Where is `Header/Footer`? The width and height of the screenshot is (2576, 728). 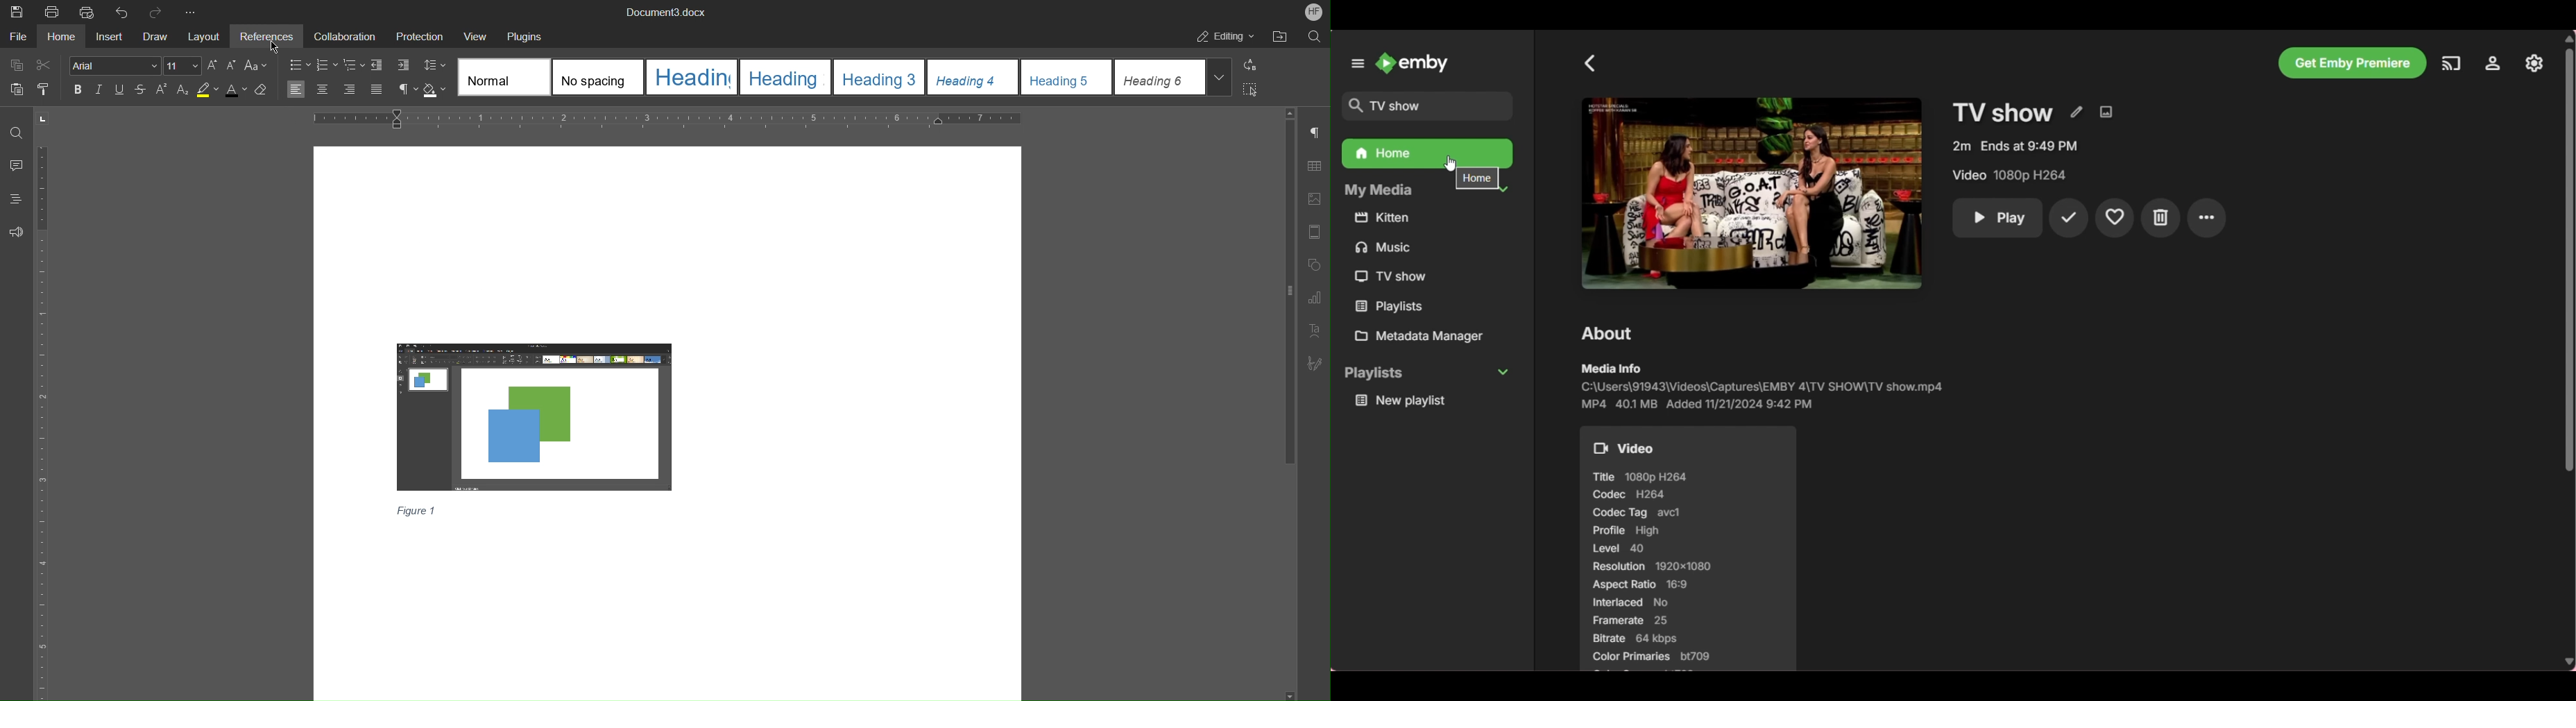 Header/Footer is located at coordinates (1315, 233).